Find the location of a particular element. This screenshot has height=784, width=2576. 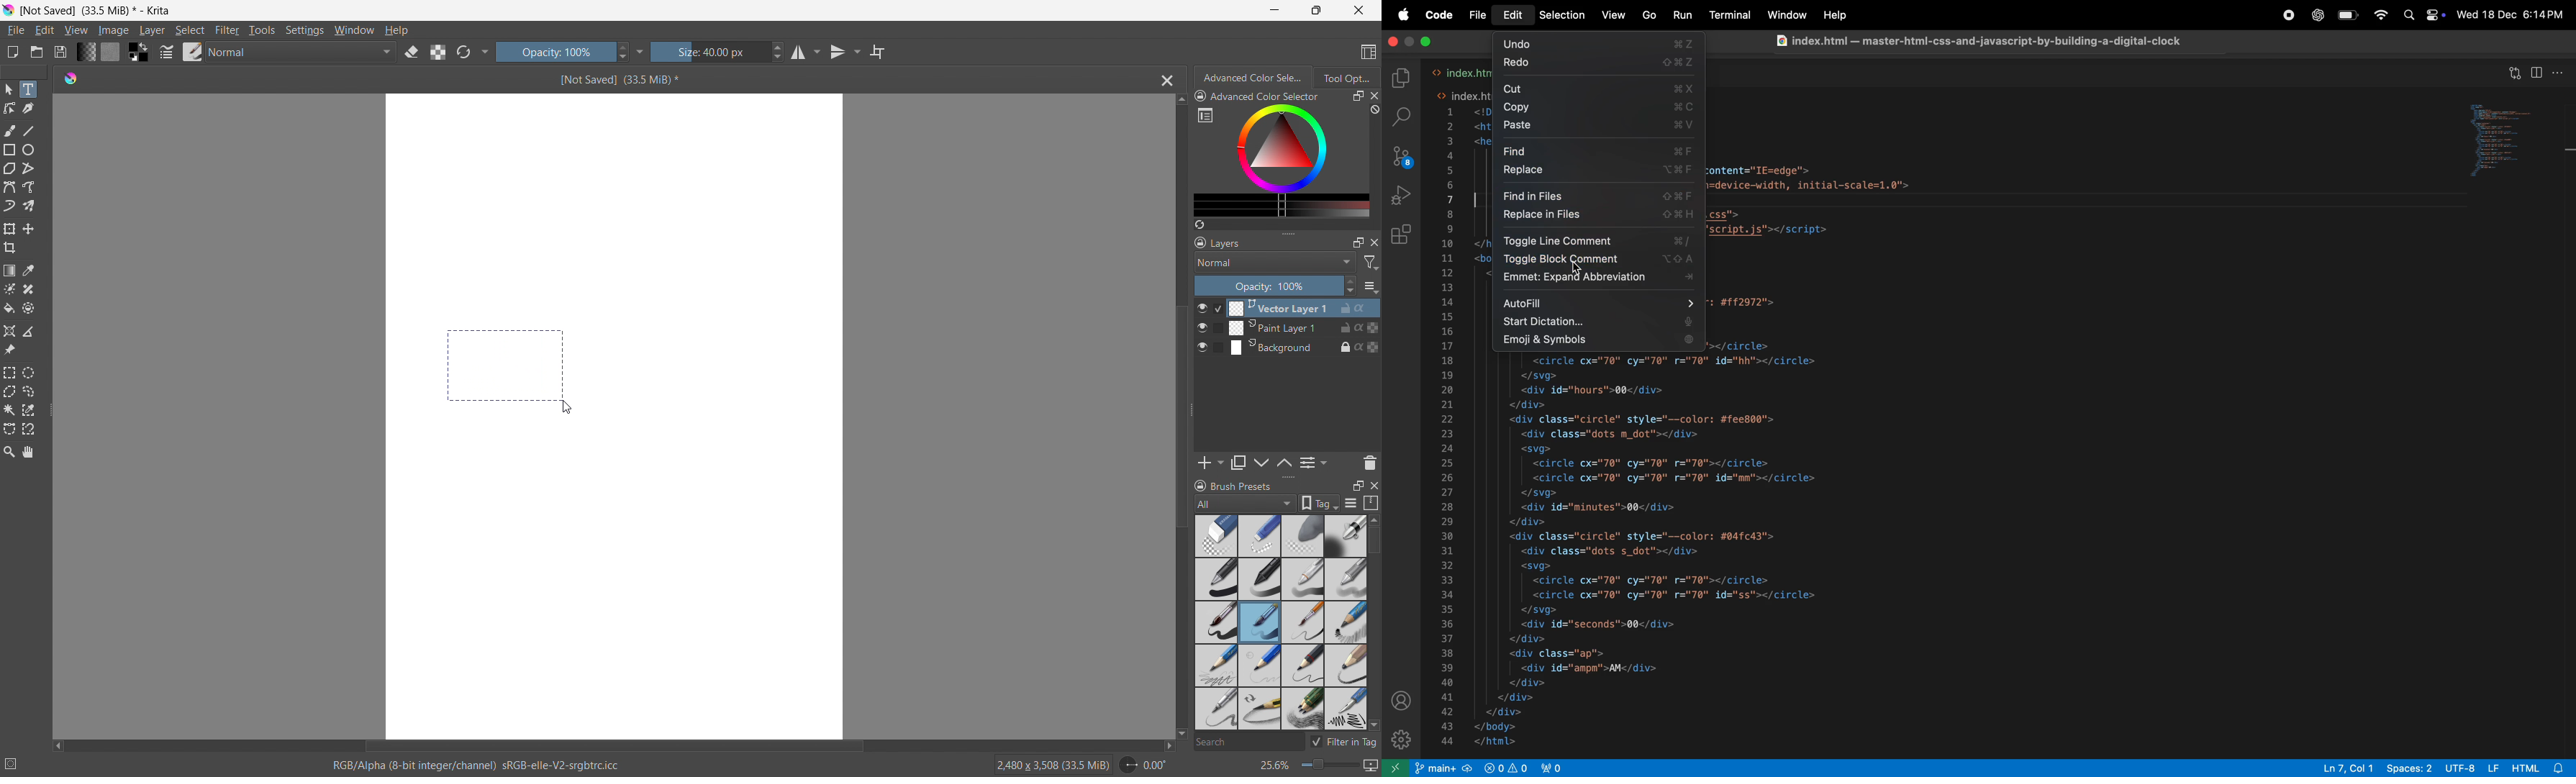

small tip pencil is located at coordinates (1304, 665).